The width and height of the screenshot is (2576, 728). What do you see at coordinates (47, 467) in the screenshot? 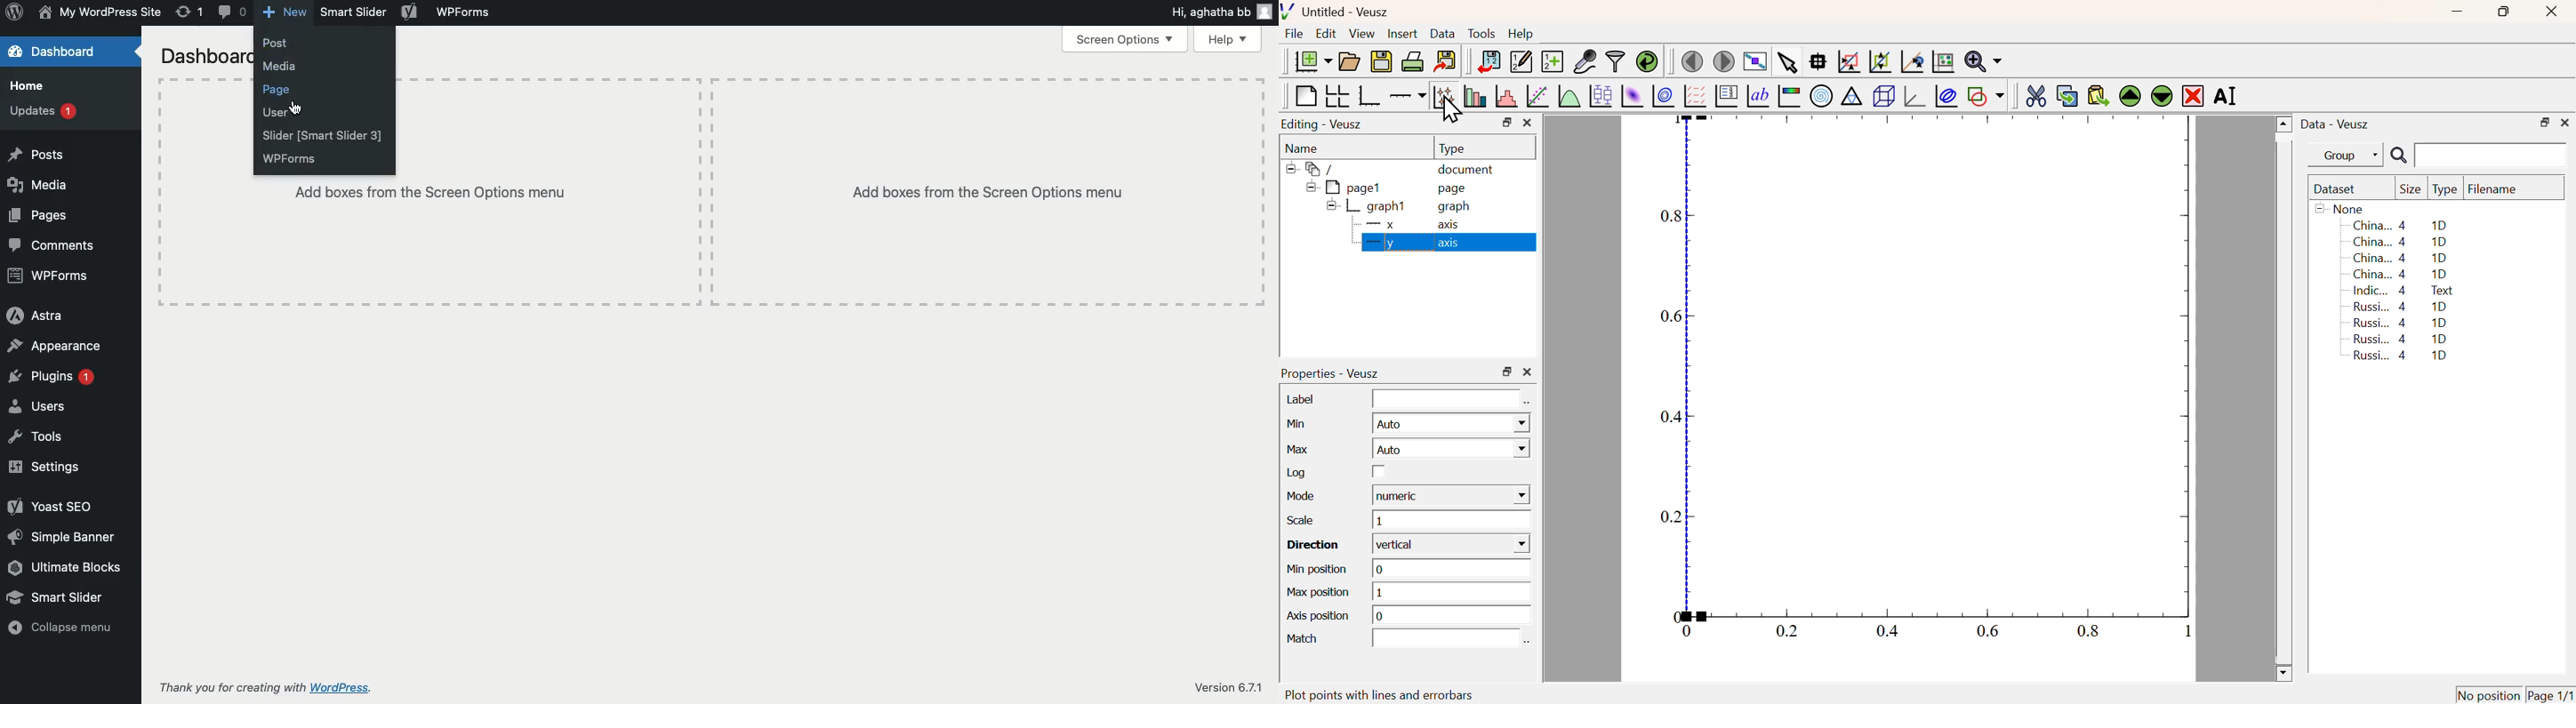
I see `Settings` at bounding box center [47, 467].